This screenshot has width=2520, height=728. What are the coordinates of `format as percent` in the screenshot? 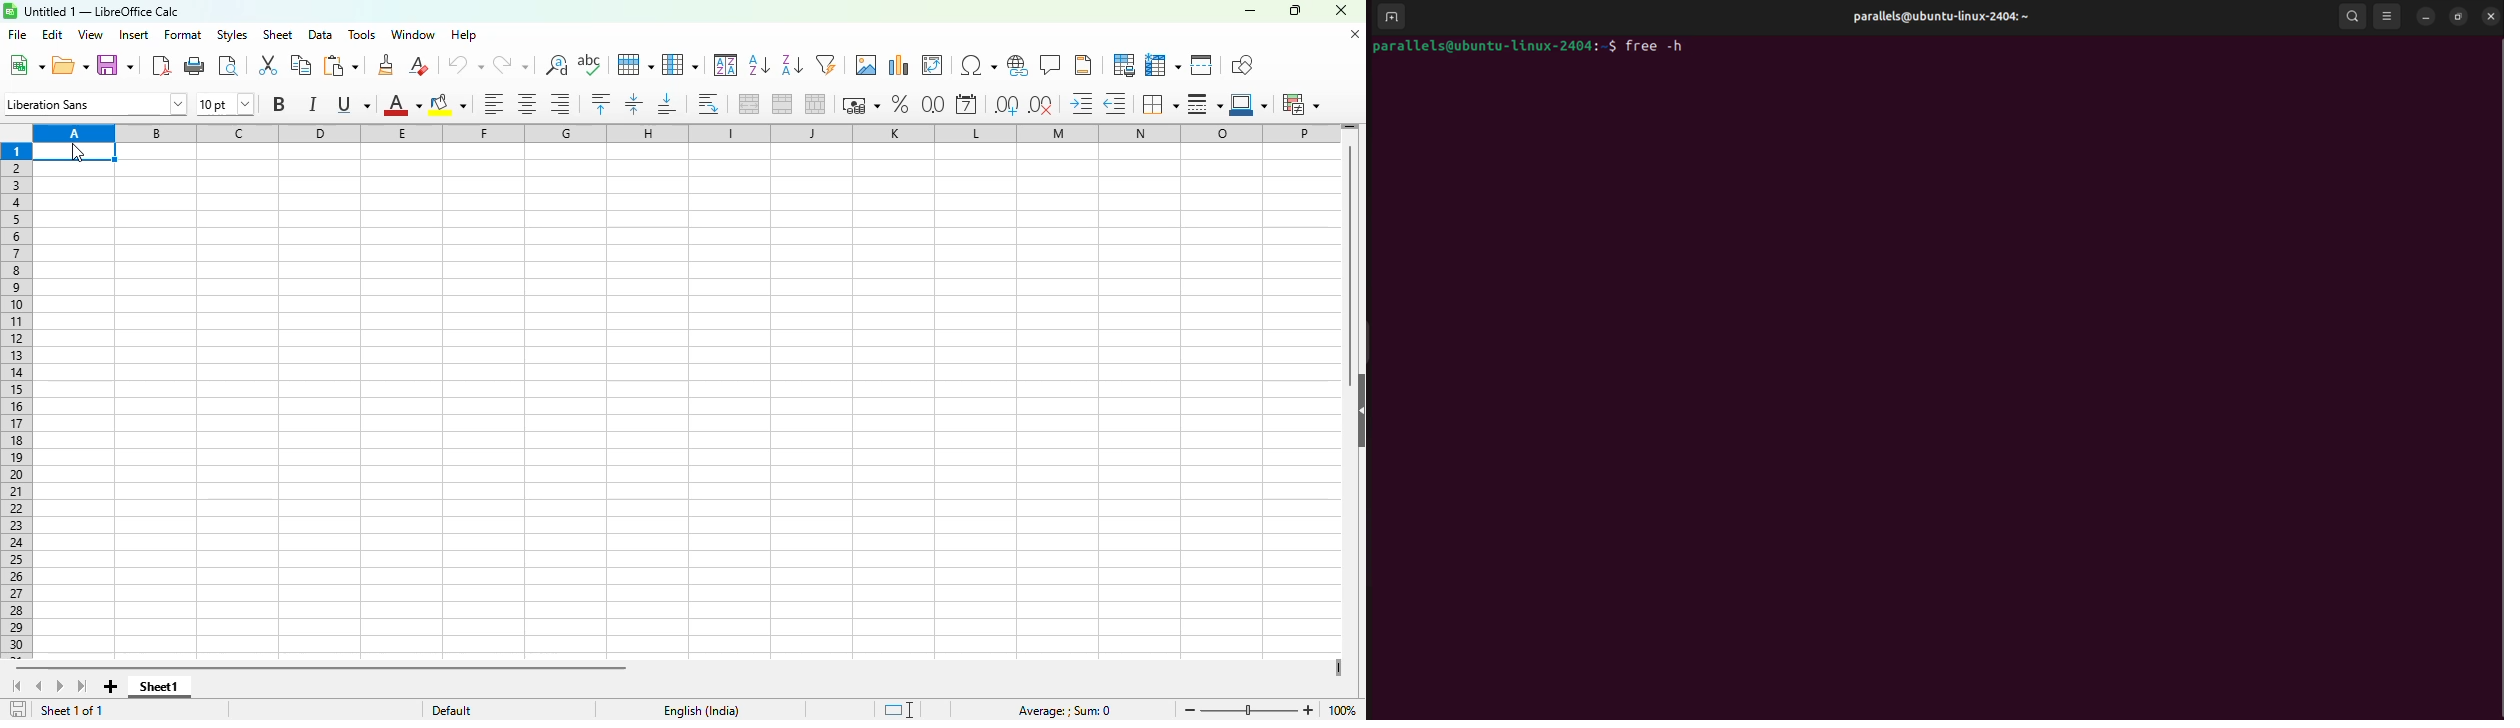 It's located at (900, 104).